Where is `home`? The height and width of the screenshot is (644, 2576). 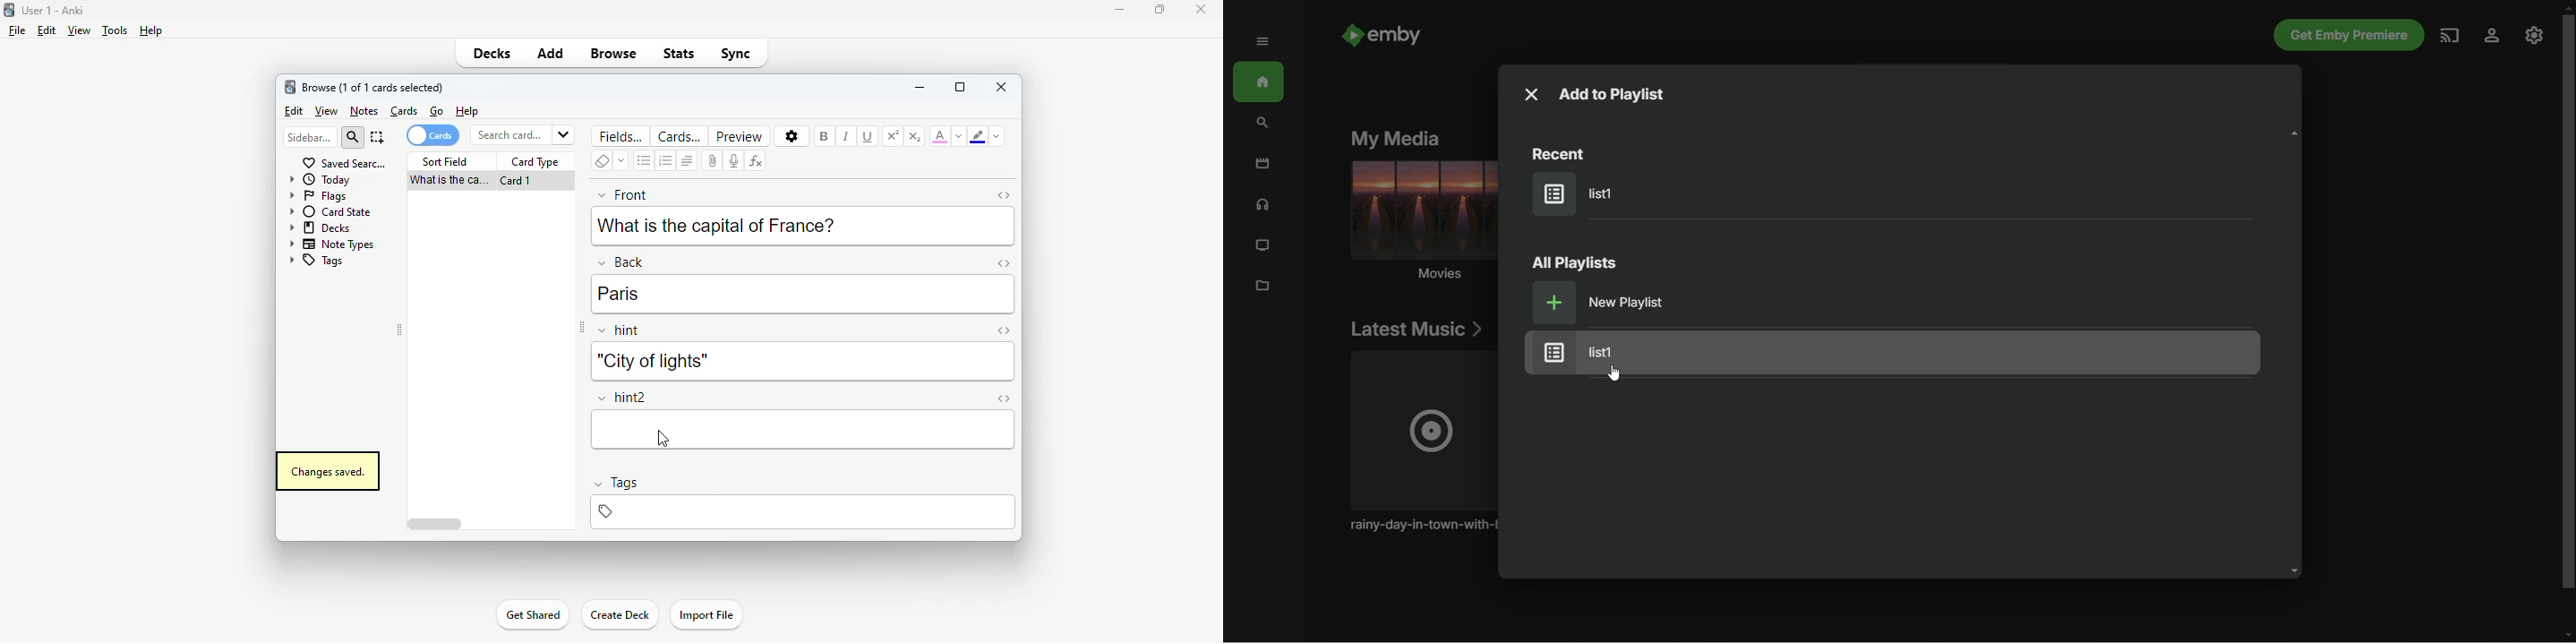 home is located at coordinates (1259, 82).